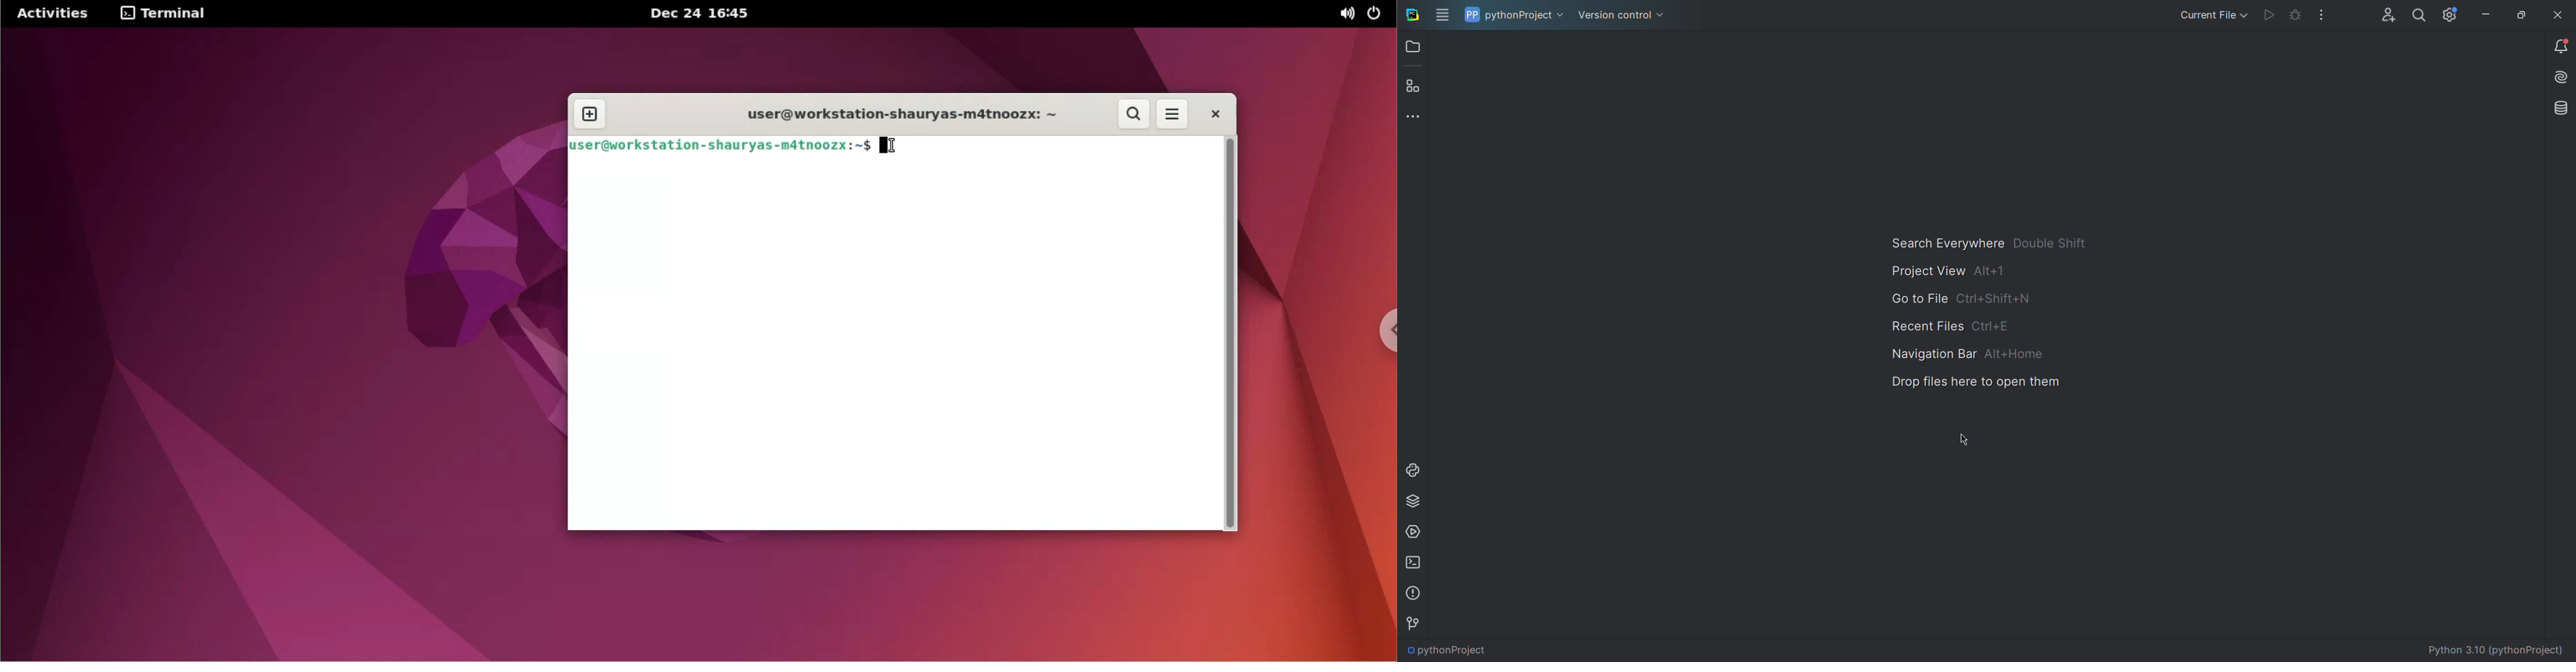 The image size is (2576, 672). What do you see at coordinates (2559, 110) in the screenshot?
I see `Database` at bounding box center [2559, 110].